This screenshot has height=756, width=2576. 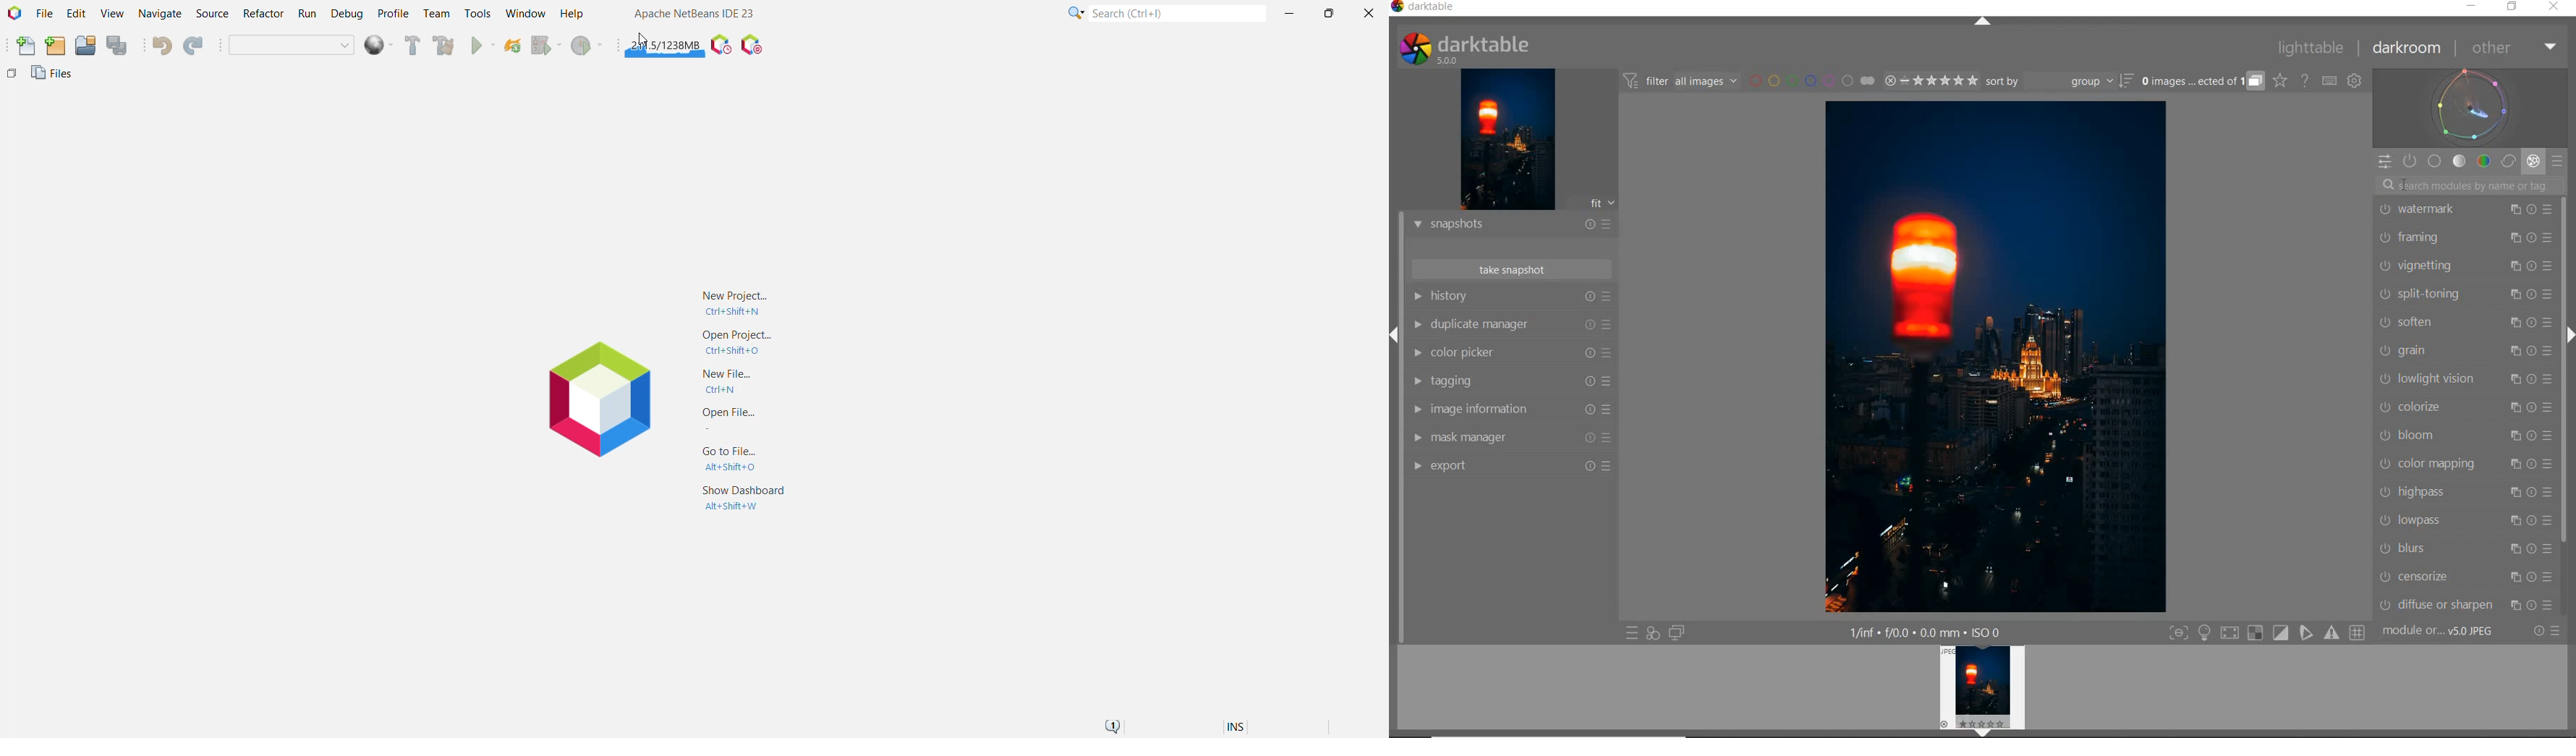 I want to click on , so click(x=1588, y=381).